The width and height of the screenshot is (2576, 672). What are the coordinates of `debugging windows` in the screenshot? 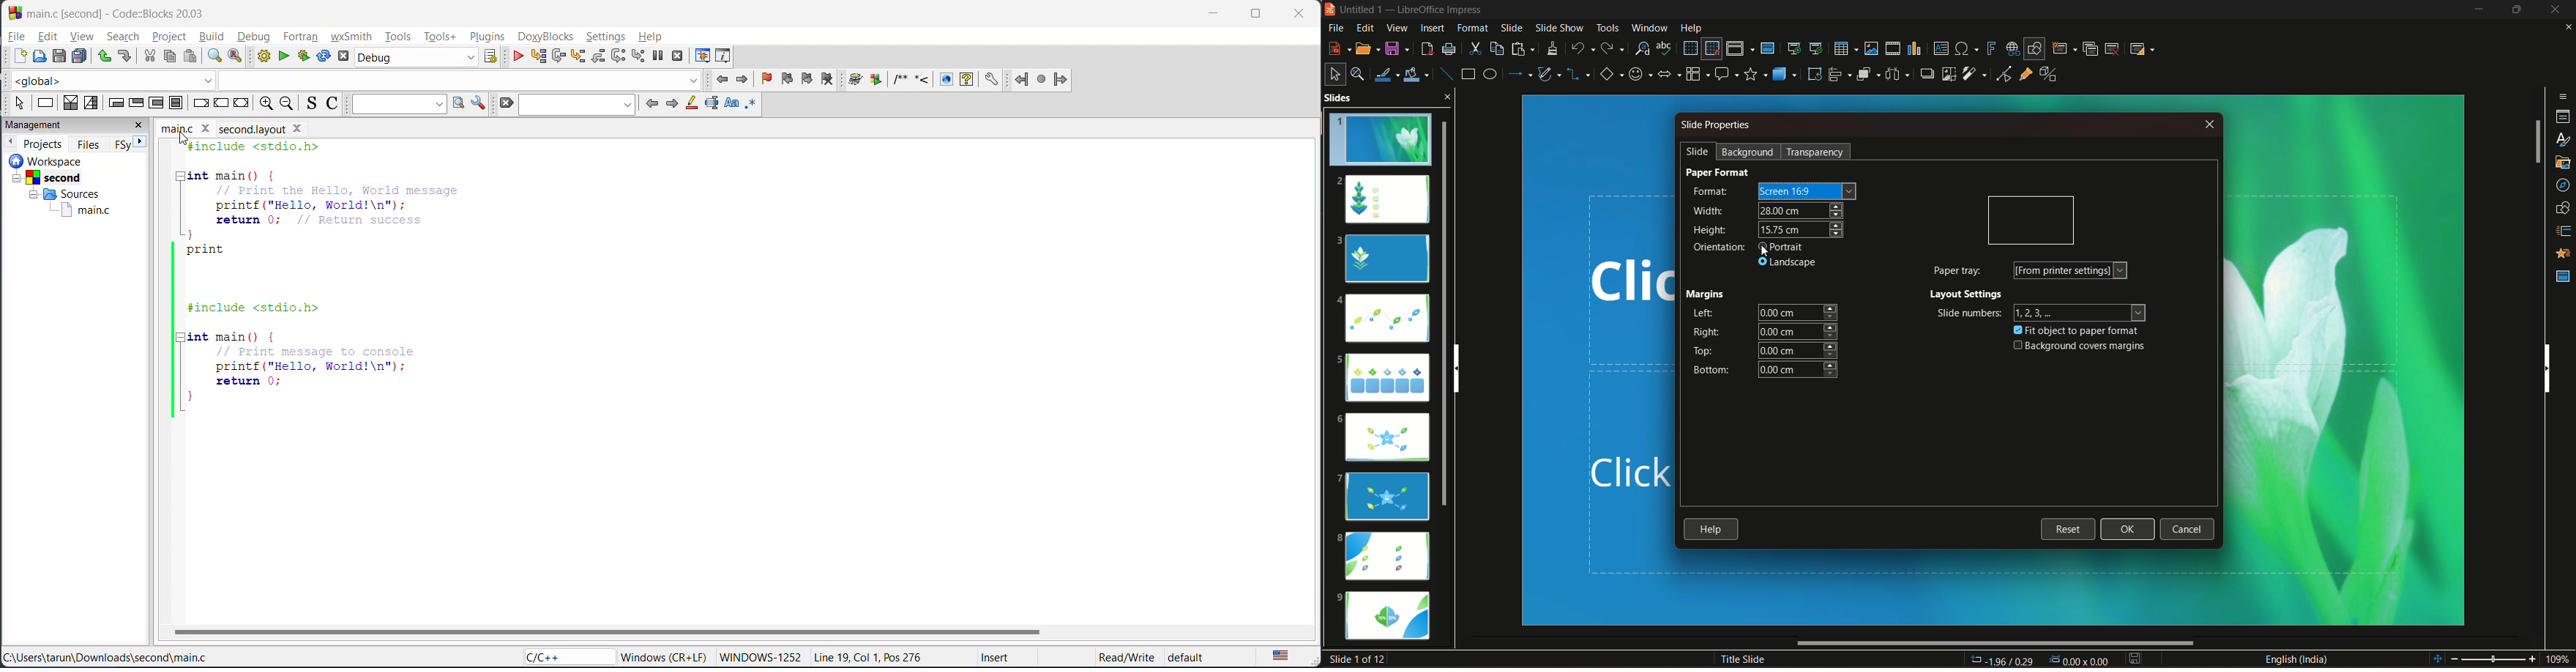 It's located at (703, 56).